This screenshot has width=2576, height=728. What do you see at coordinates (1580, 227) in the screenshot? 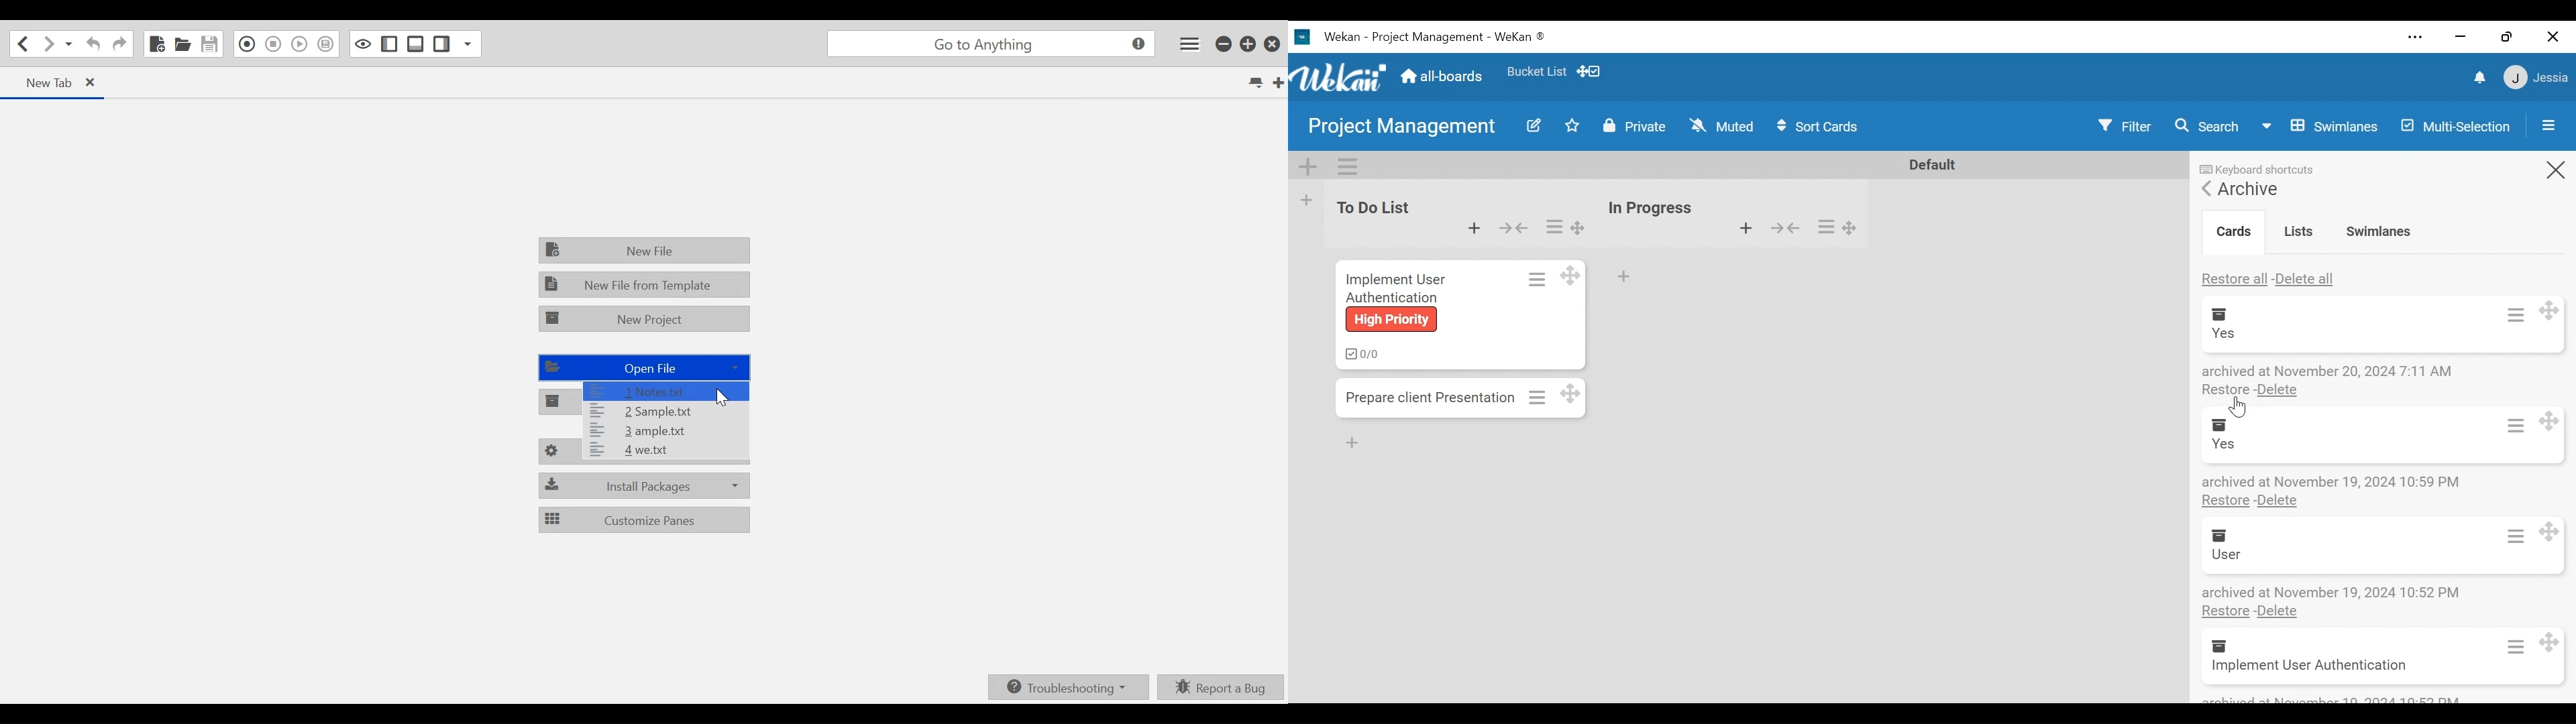
I see `Drag handles` at bounding box center [1580, 227].